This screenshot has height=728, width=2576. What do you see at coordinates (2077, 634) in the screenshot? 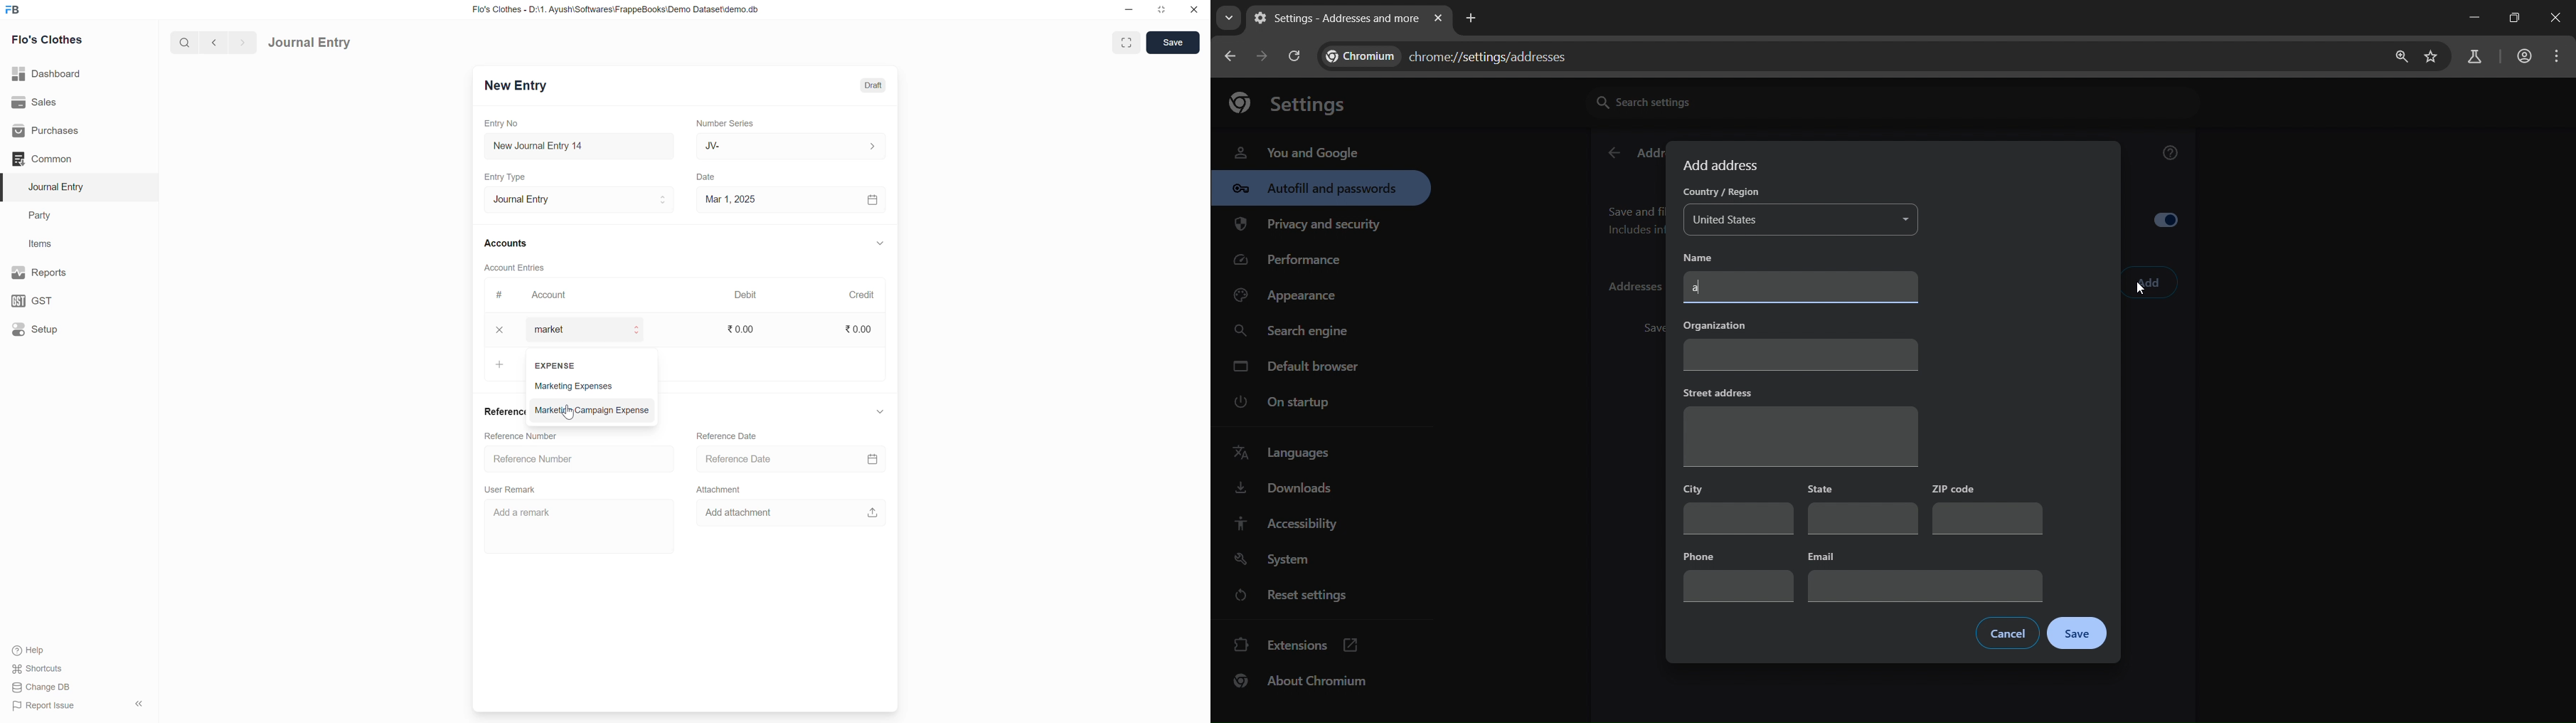
I see `save` at bounding box center [2077, 634].